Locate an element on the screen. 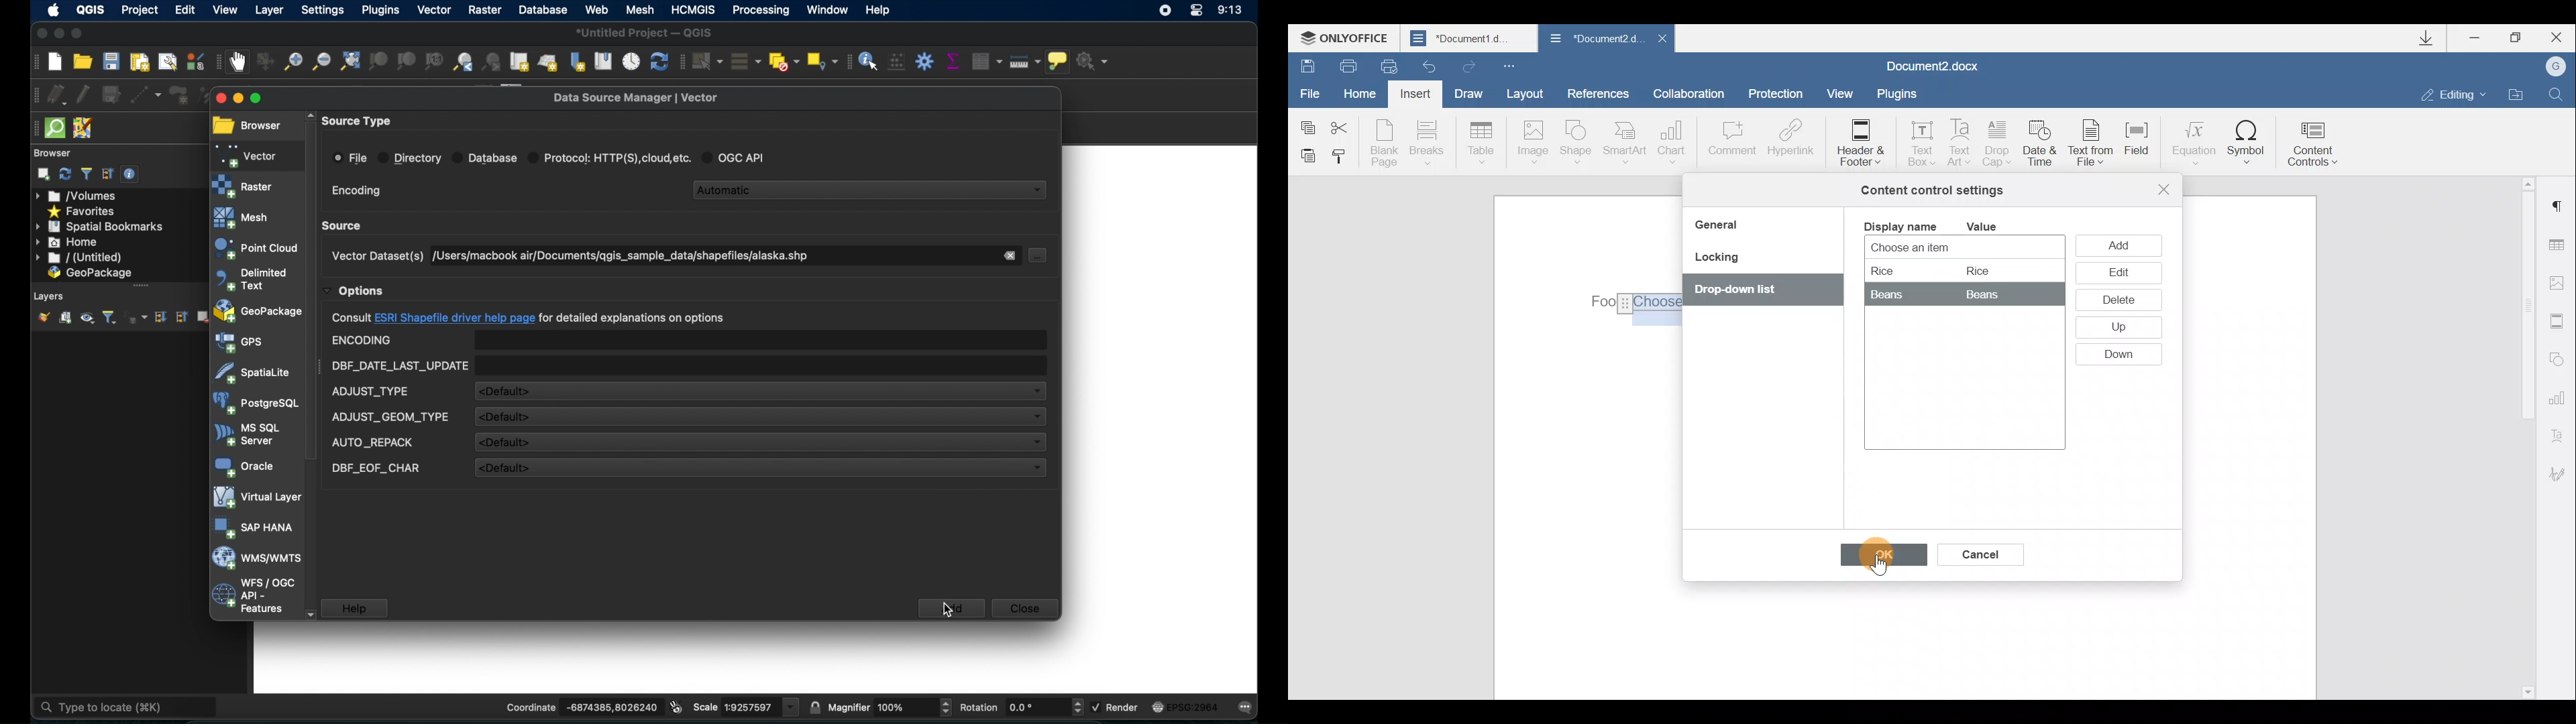  Text from file is located at coordinates (2094, 144).